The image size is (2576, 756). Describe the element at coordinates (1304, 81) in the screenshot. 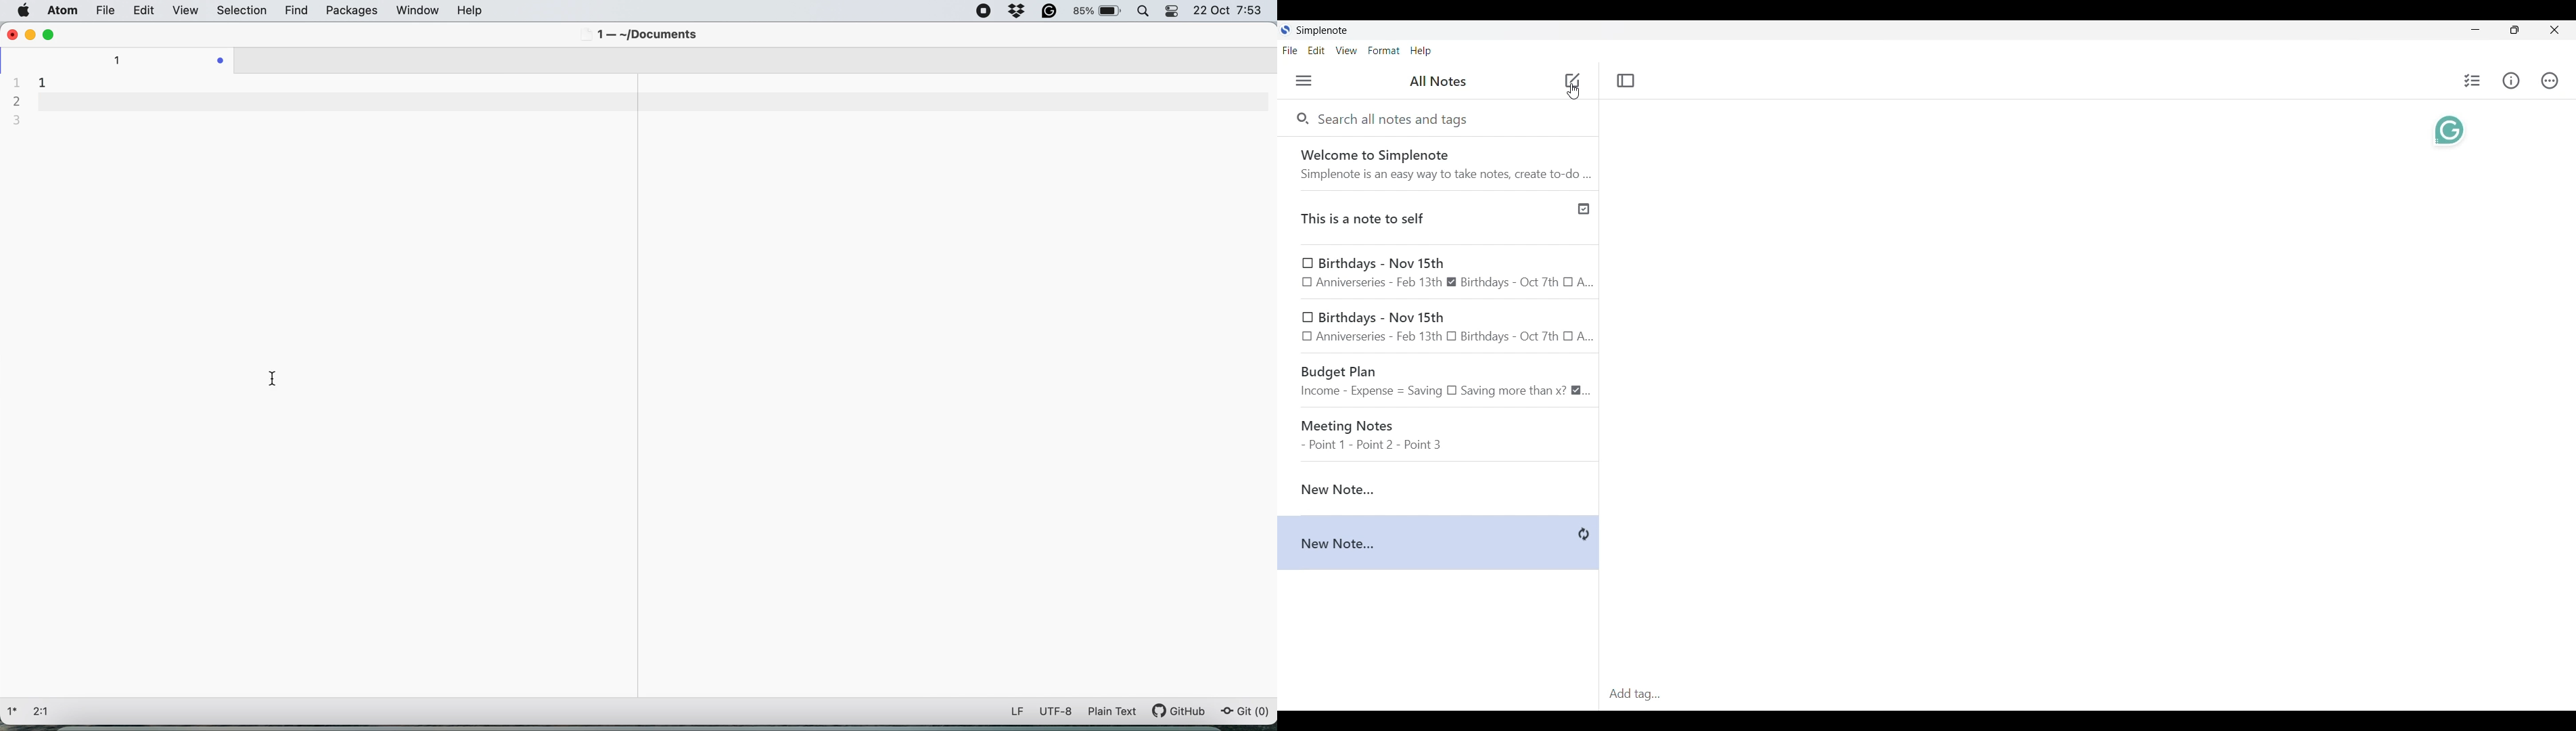

I see `Menu` at that location.